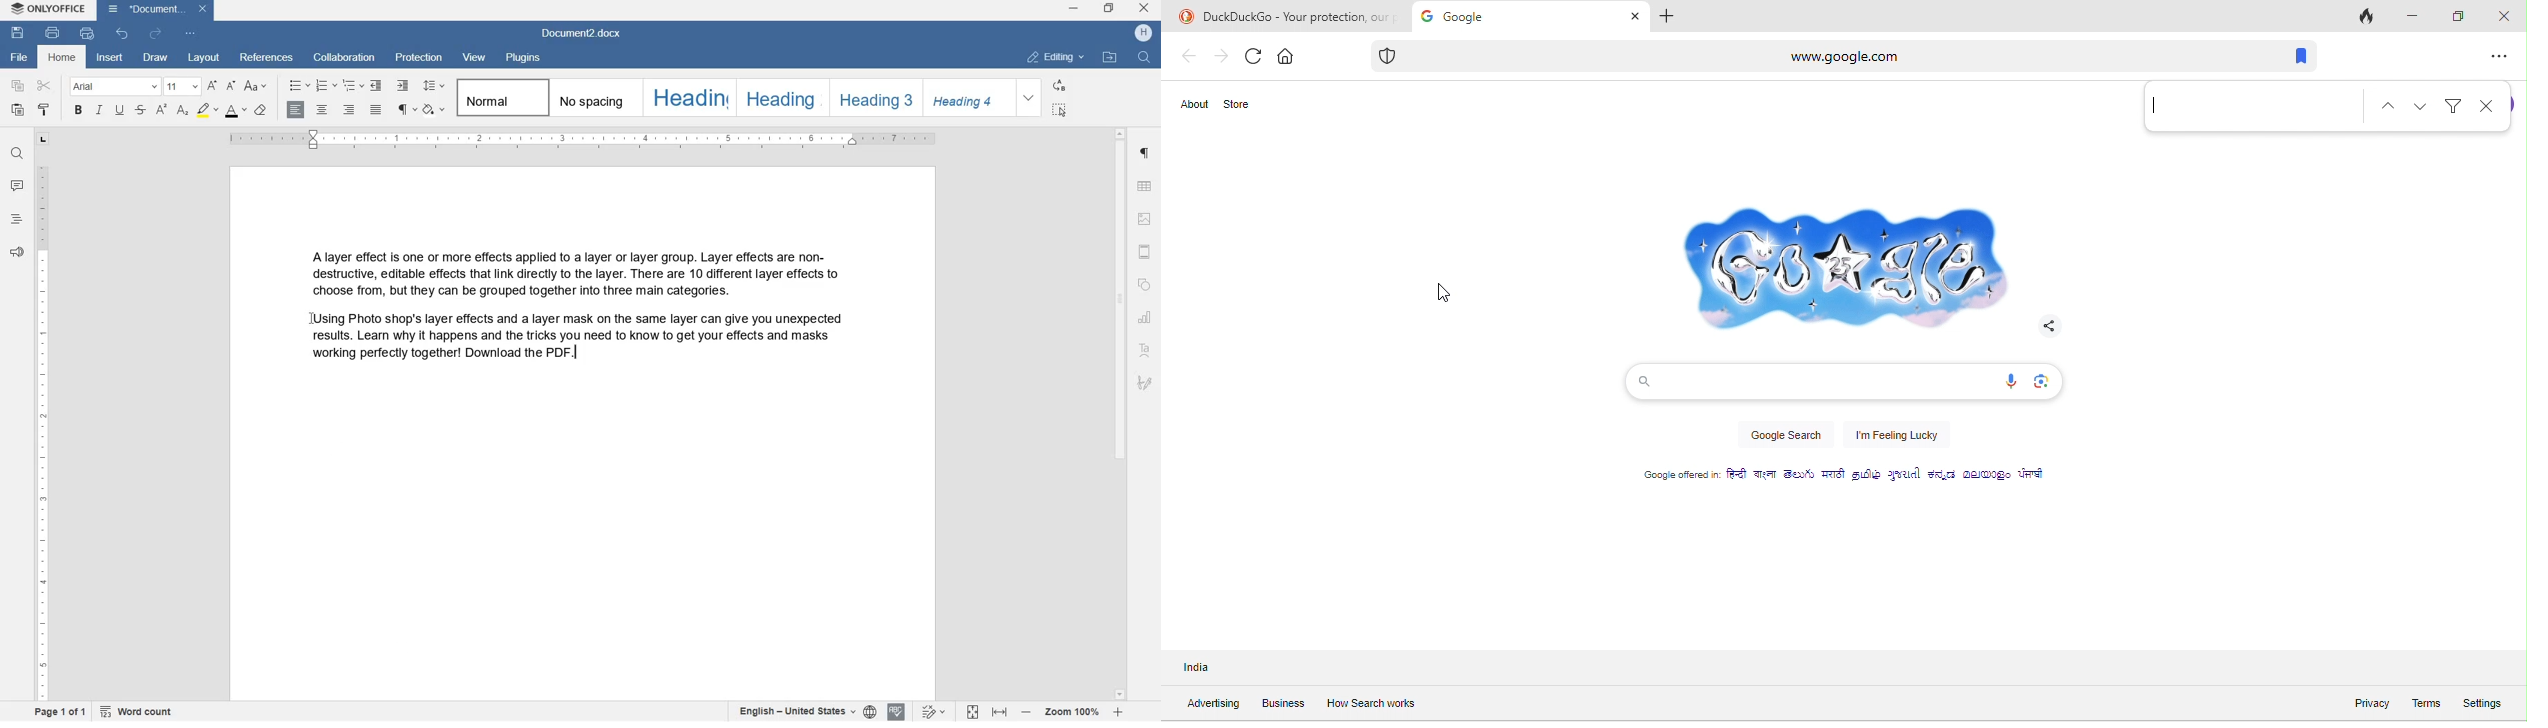 The width and height of the screenshot is (2548, 728). What do you see at coordinates (181, 86) in the screenshot?
I see `FONT SIZE` at bounding box center [181, 86].